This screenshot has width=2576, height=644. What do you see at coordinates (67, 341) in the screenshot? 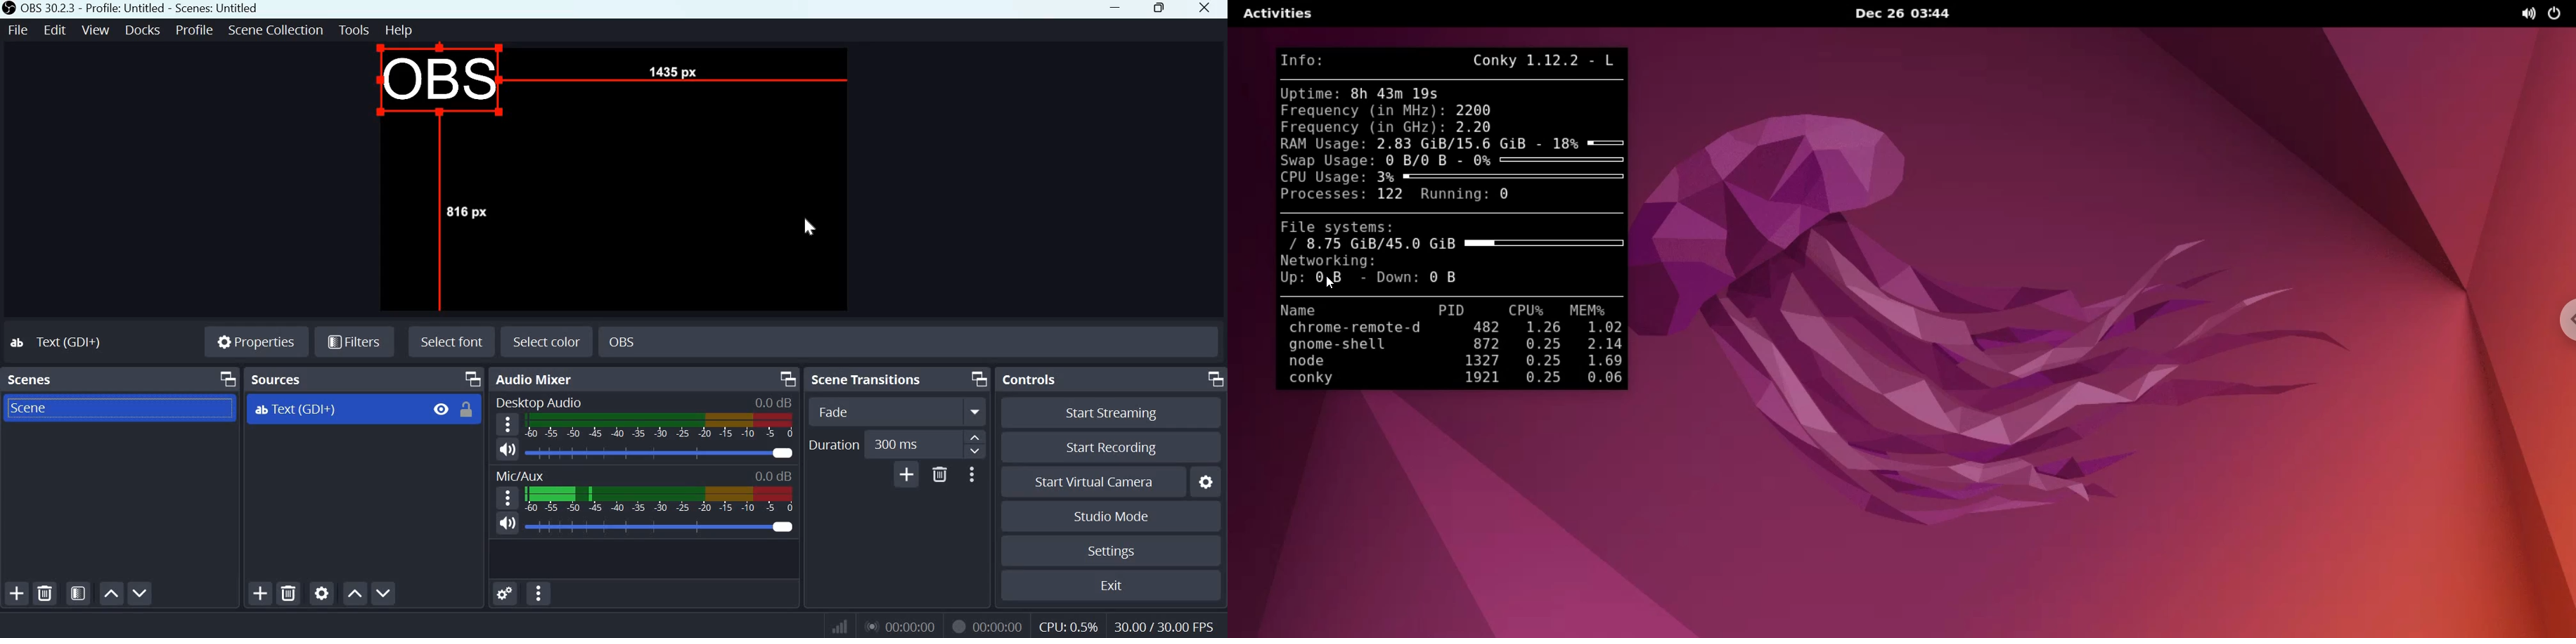
I see `No source selected` at bounding box center [67, 341].